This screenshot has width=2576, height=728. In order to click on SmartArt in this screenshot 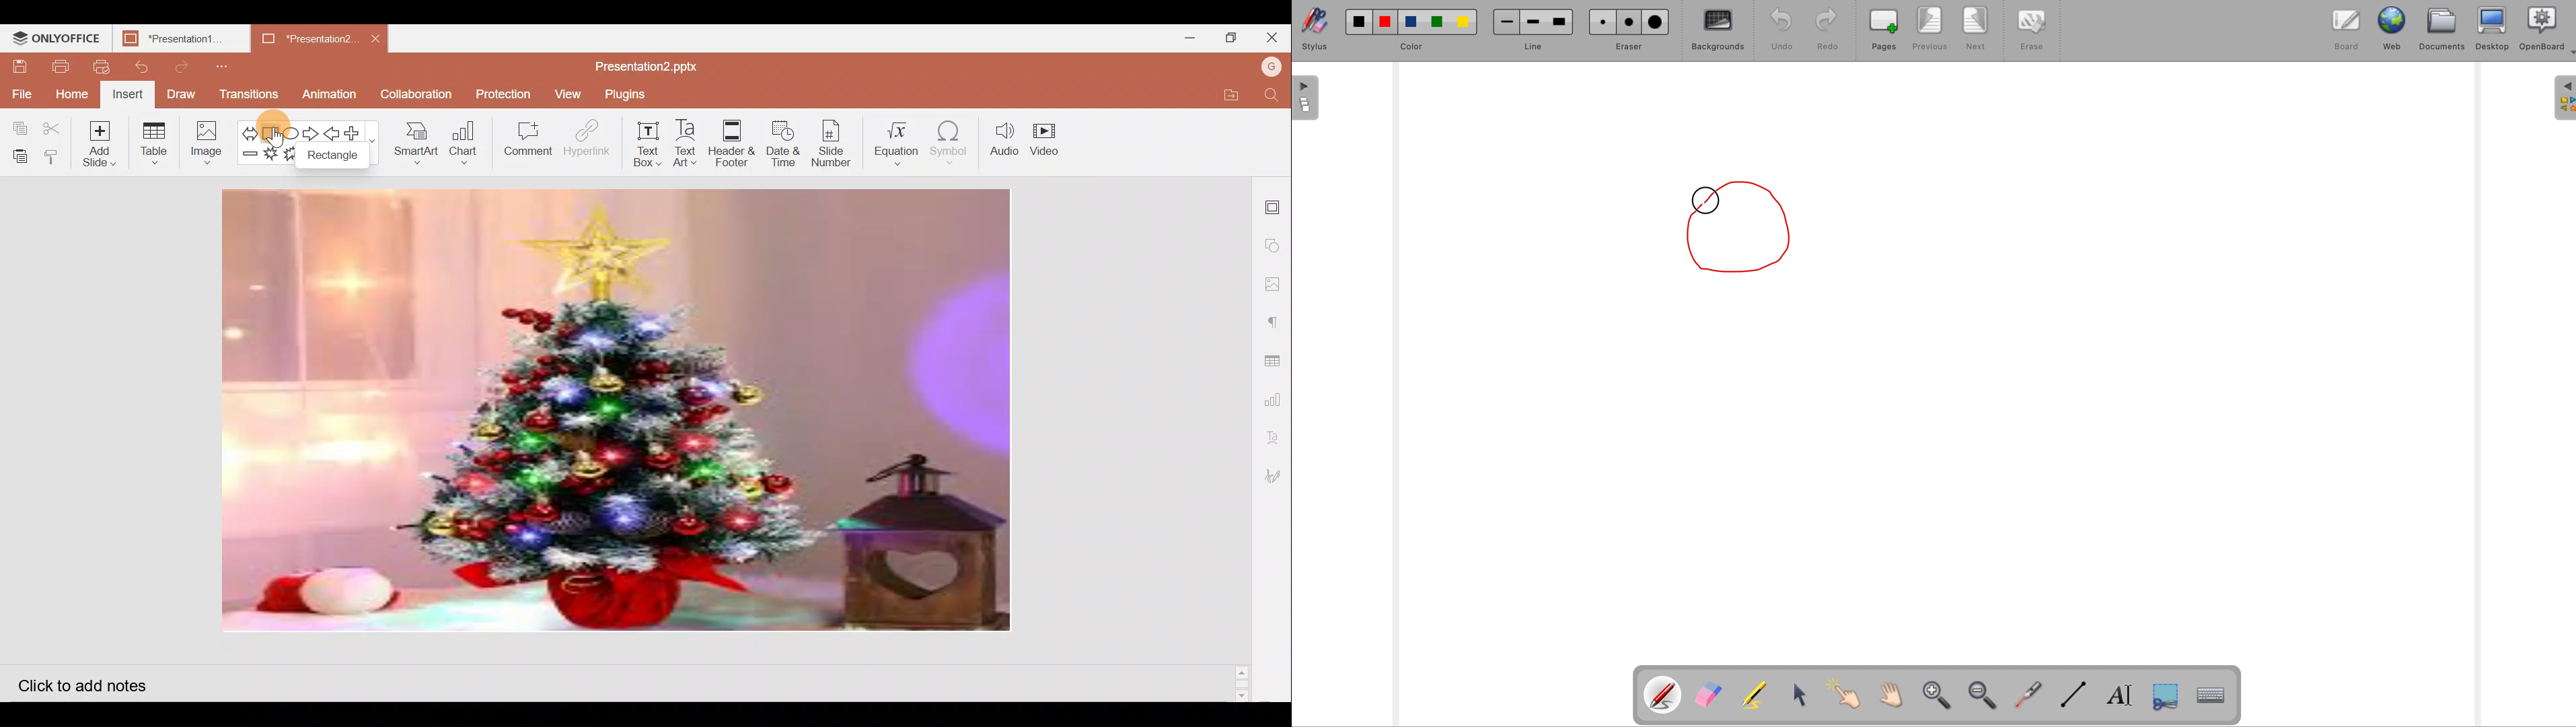, I will do `click(415, 145)`.